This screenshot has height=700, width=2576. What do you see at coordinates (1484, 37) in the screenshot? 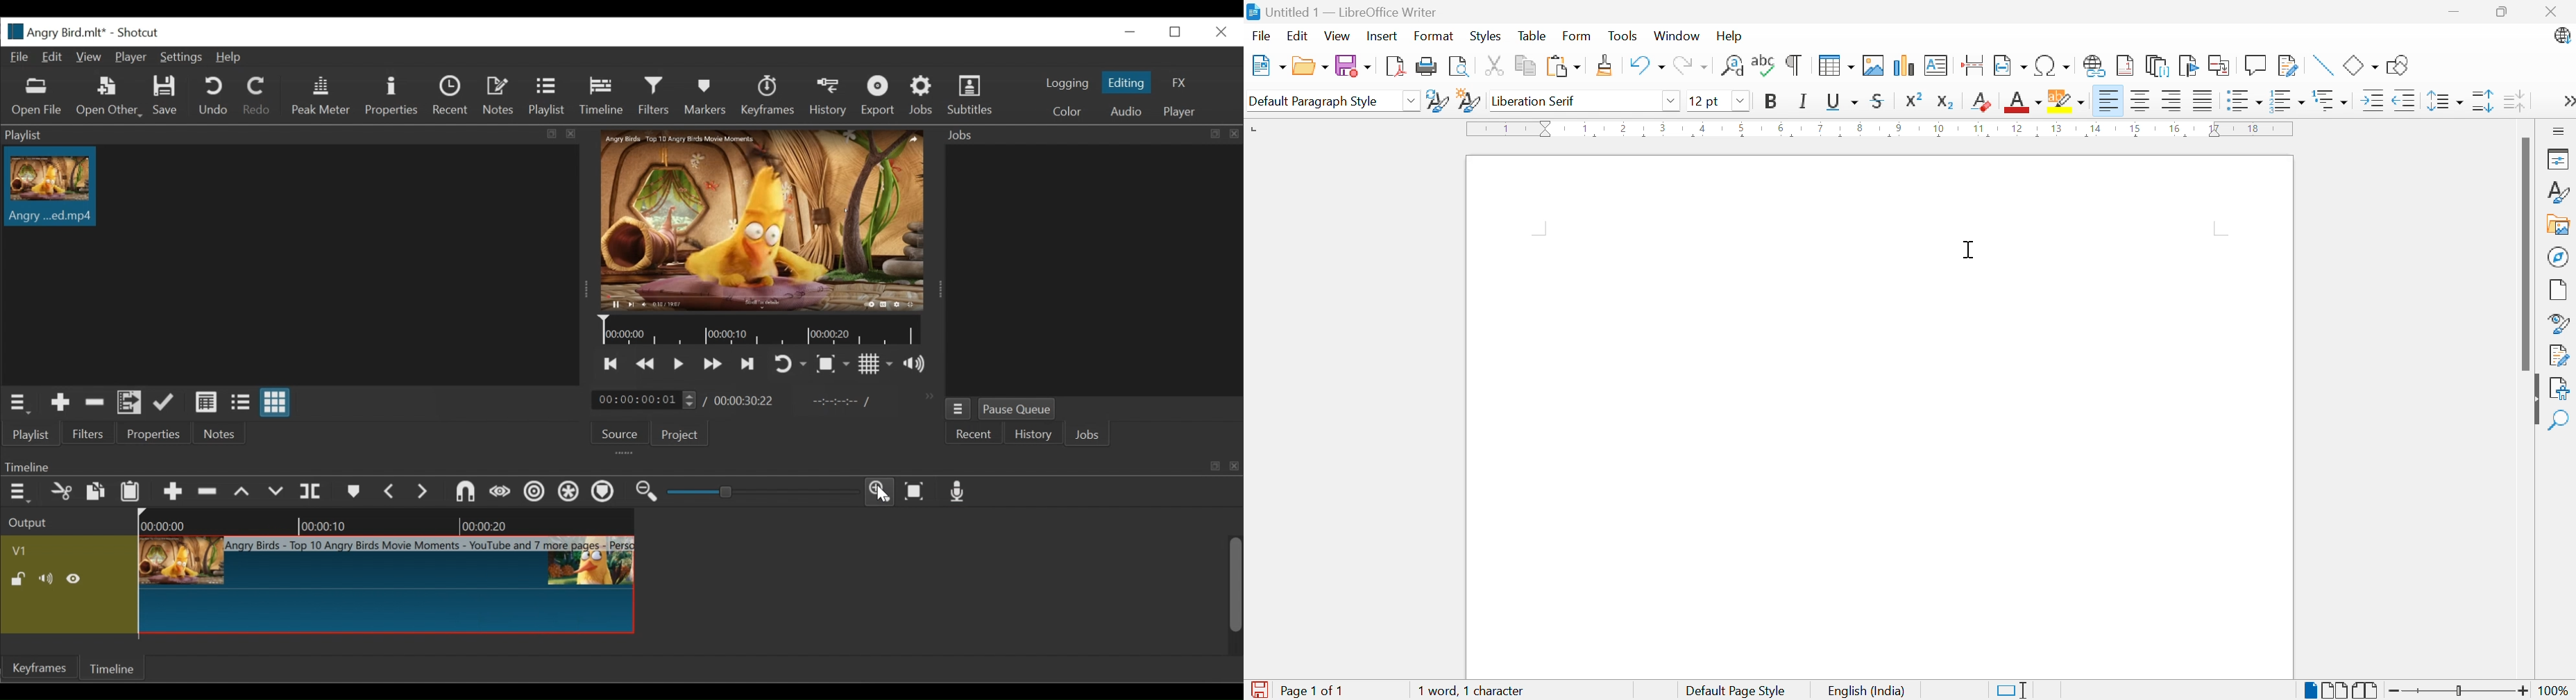
I see `Styles` at bounding box center [1484, 37].